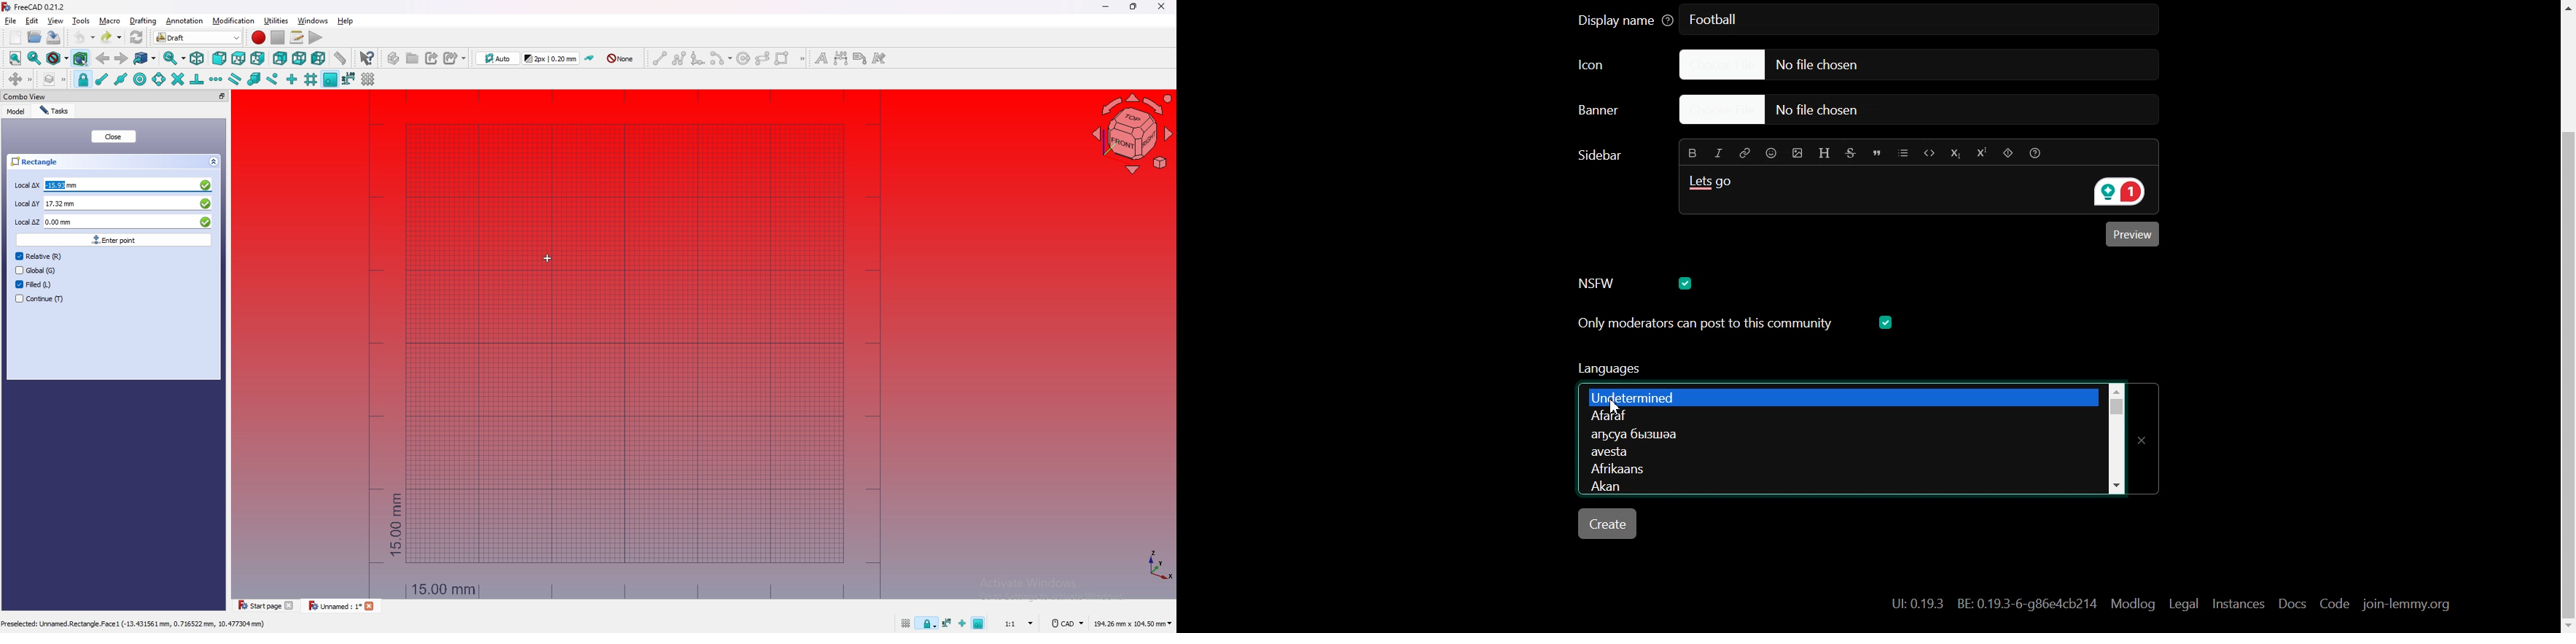 The height and width of the screenshot is (644, 2576). I want to click on model, so click(17, 112).